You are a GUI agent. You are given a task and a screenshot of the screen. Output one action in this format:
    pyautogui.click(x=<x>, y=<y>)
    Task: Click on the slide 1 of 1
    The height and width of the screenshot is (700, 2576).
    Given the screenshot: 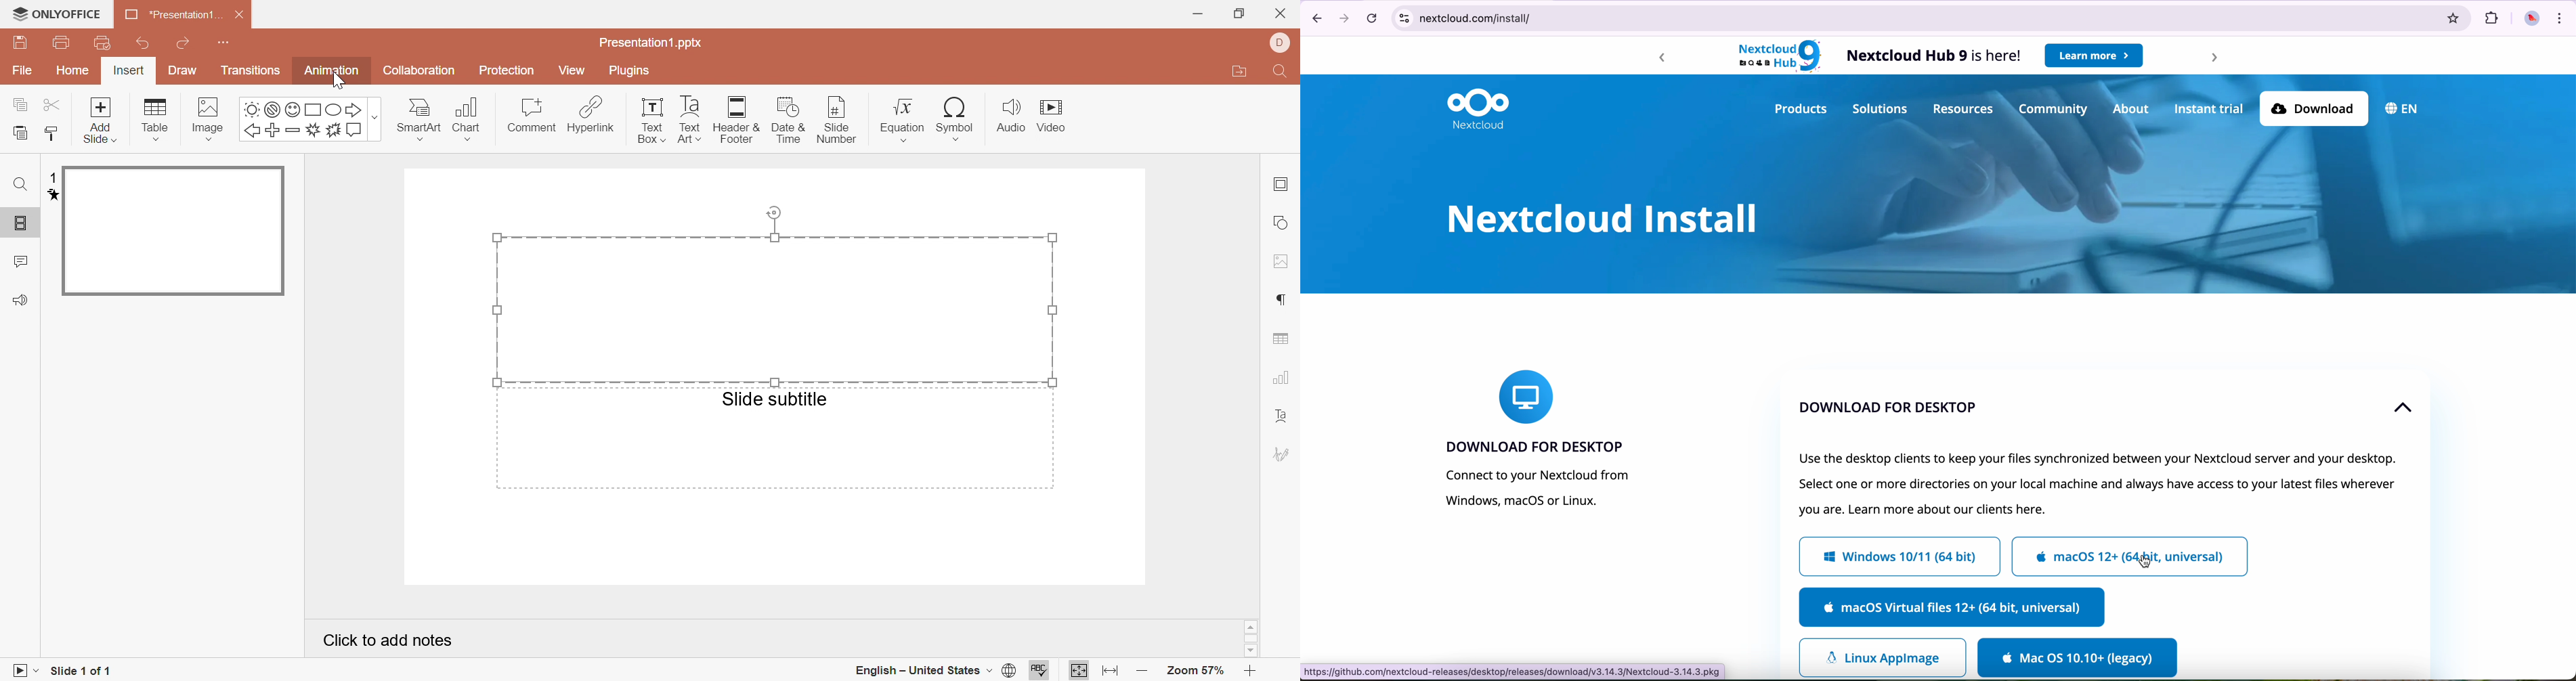 What is the action you would take?
    pyautogui.click(x=82, y=672)
    